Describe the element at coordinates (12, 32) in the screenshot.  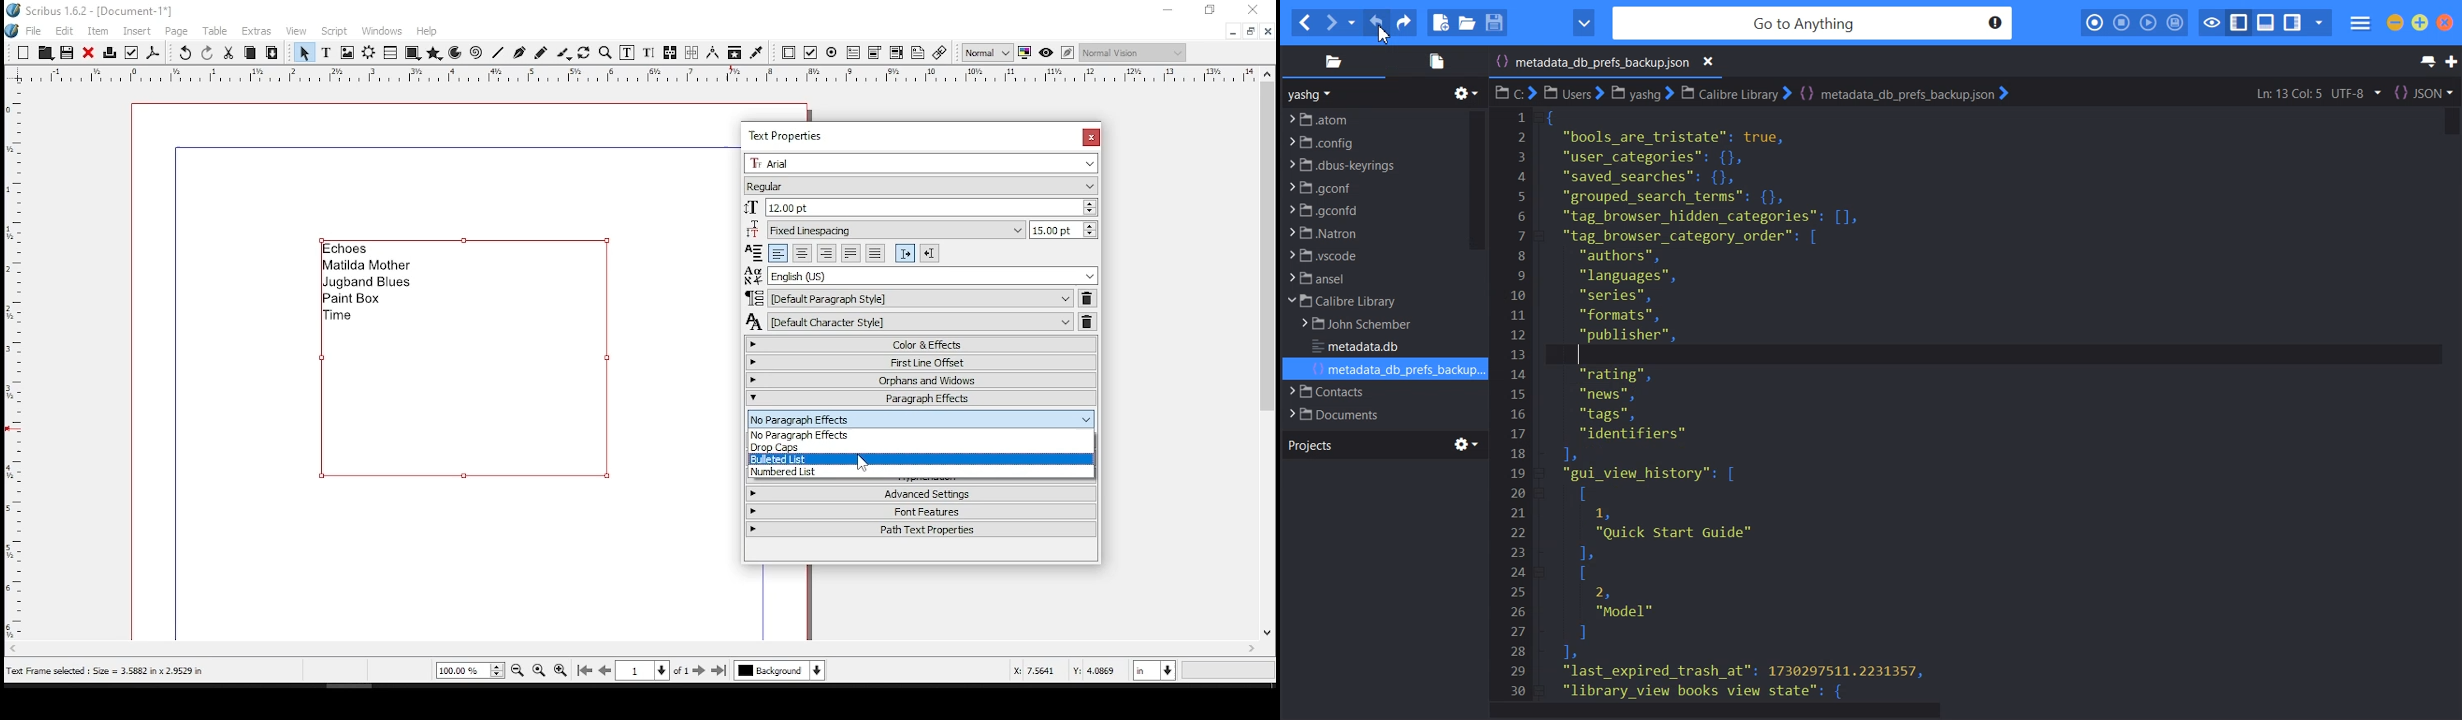
I see `logo` at that location.